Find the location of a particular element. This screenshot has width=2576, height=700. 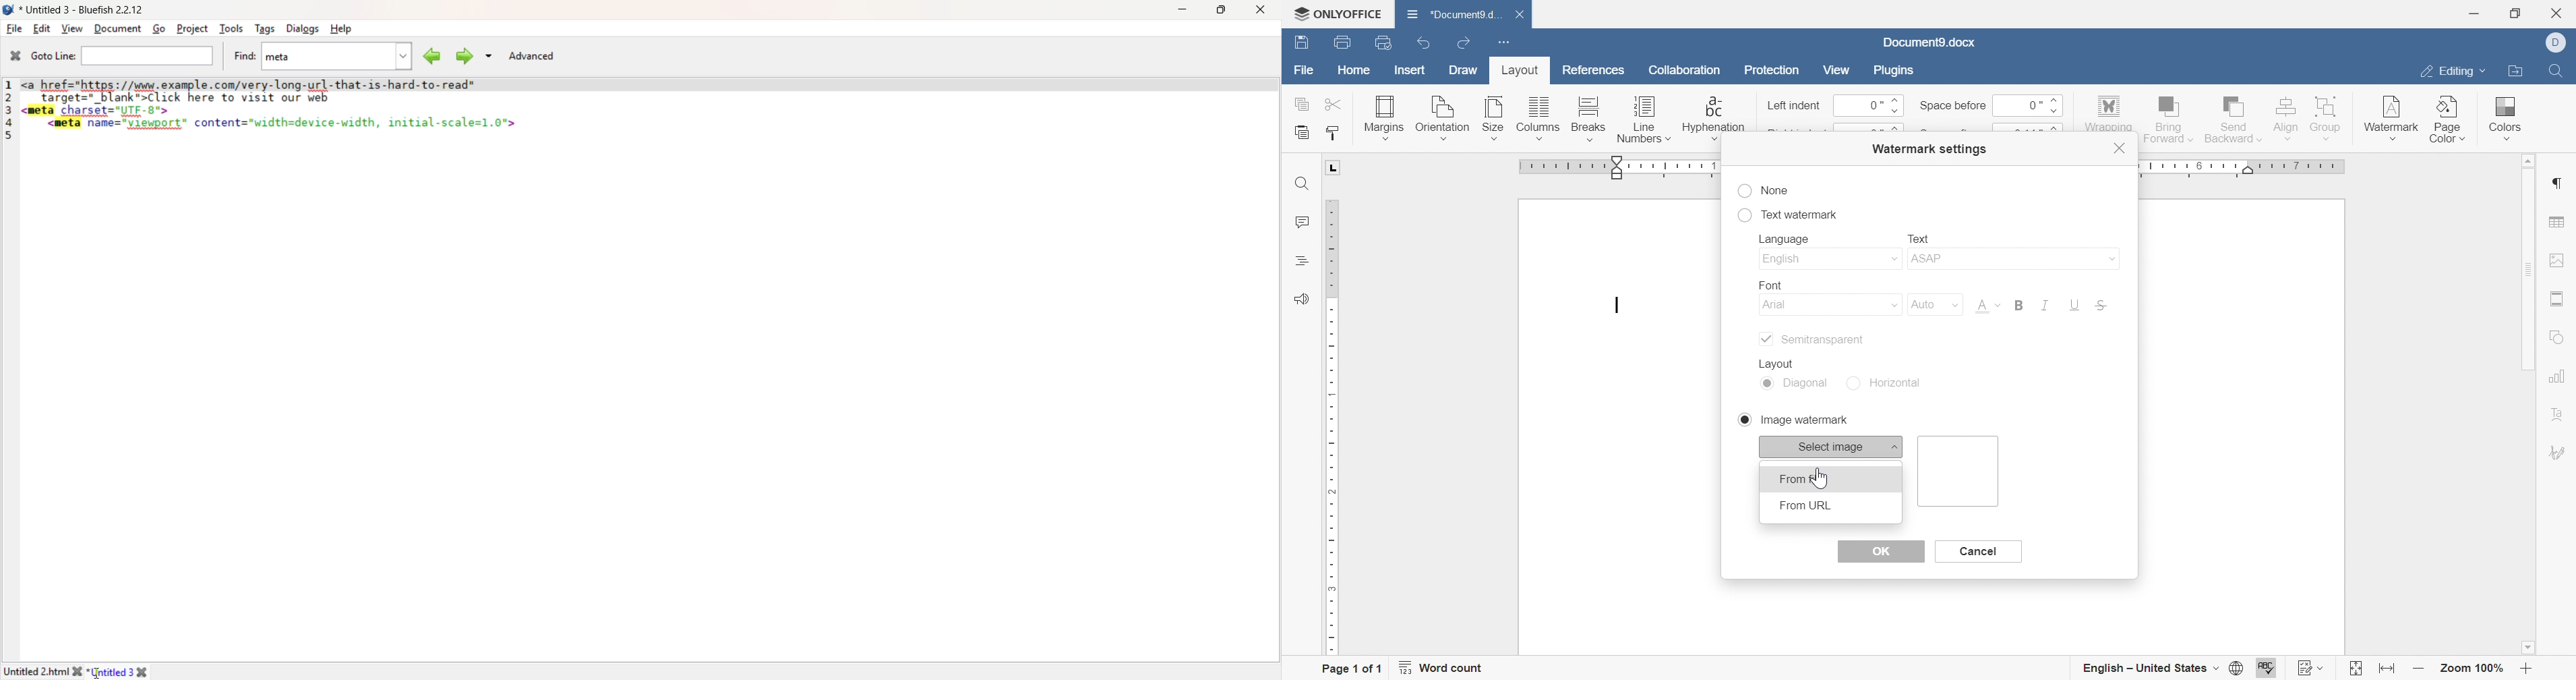

columns is located at coordinates (1538, 119).